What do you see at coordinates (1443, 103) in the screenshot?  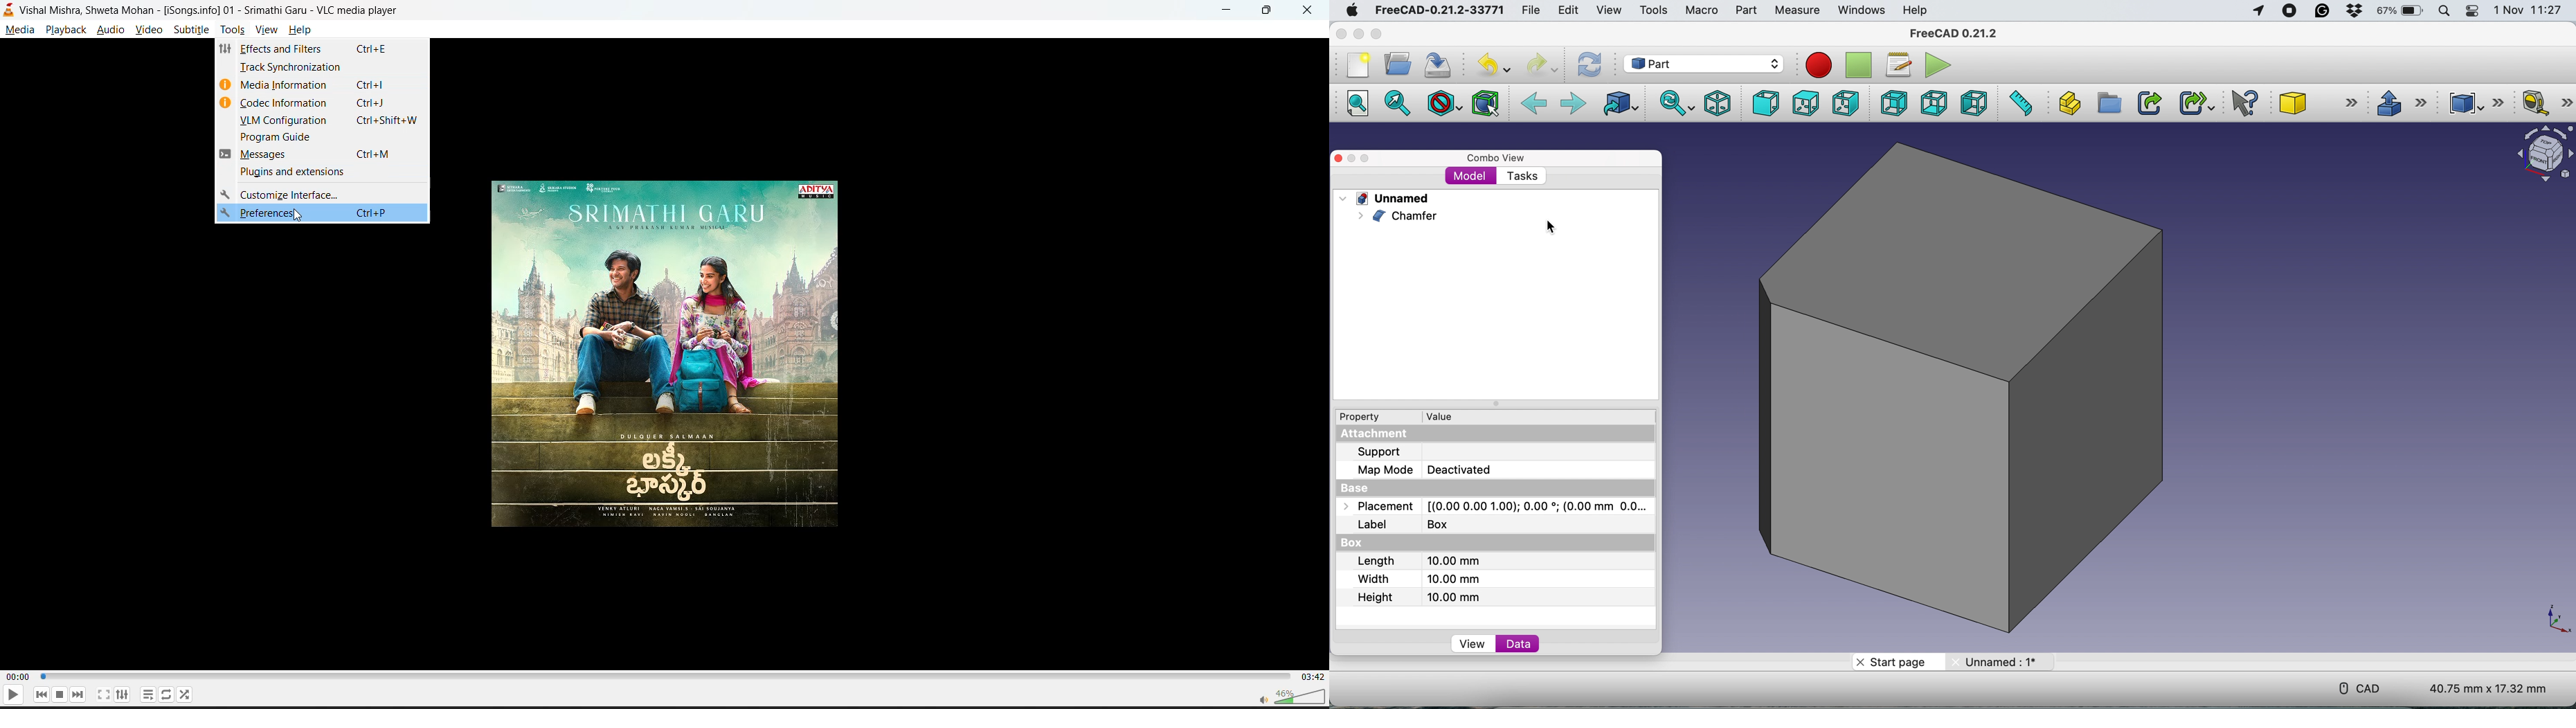 I see `draw style` at bounding box center [1443, 103].